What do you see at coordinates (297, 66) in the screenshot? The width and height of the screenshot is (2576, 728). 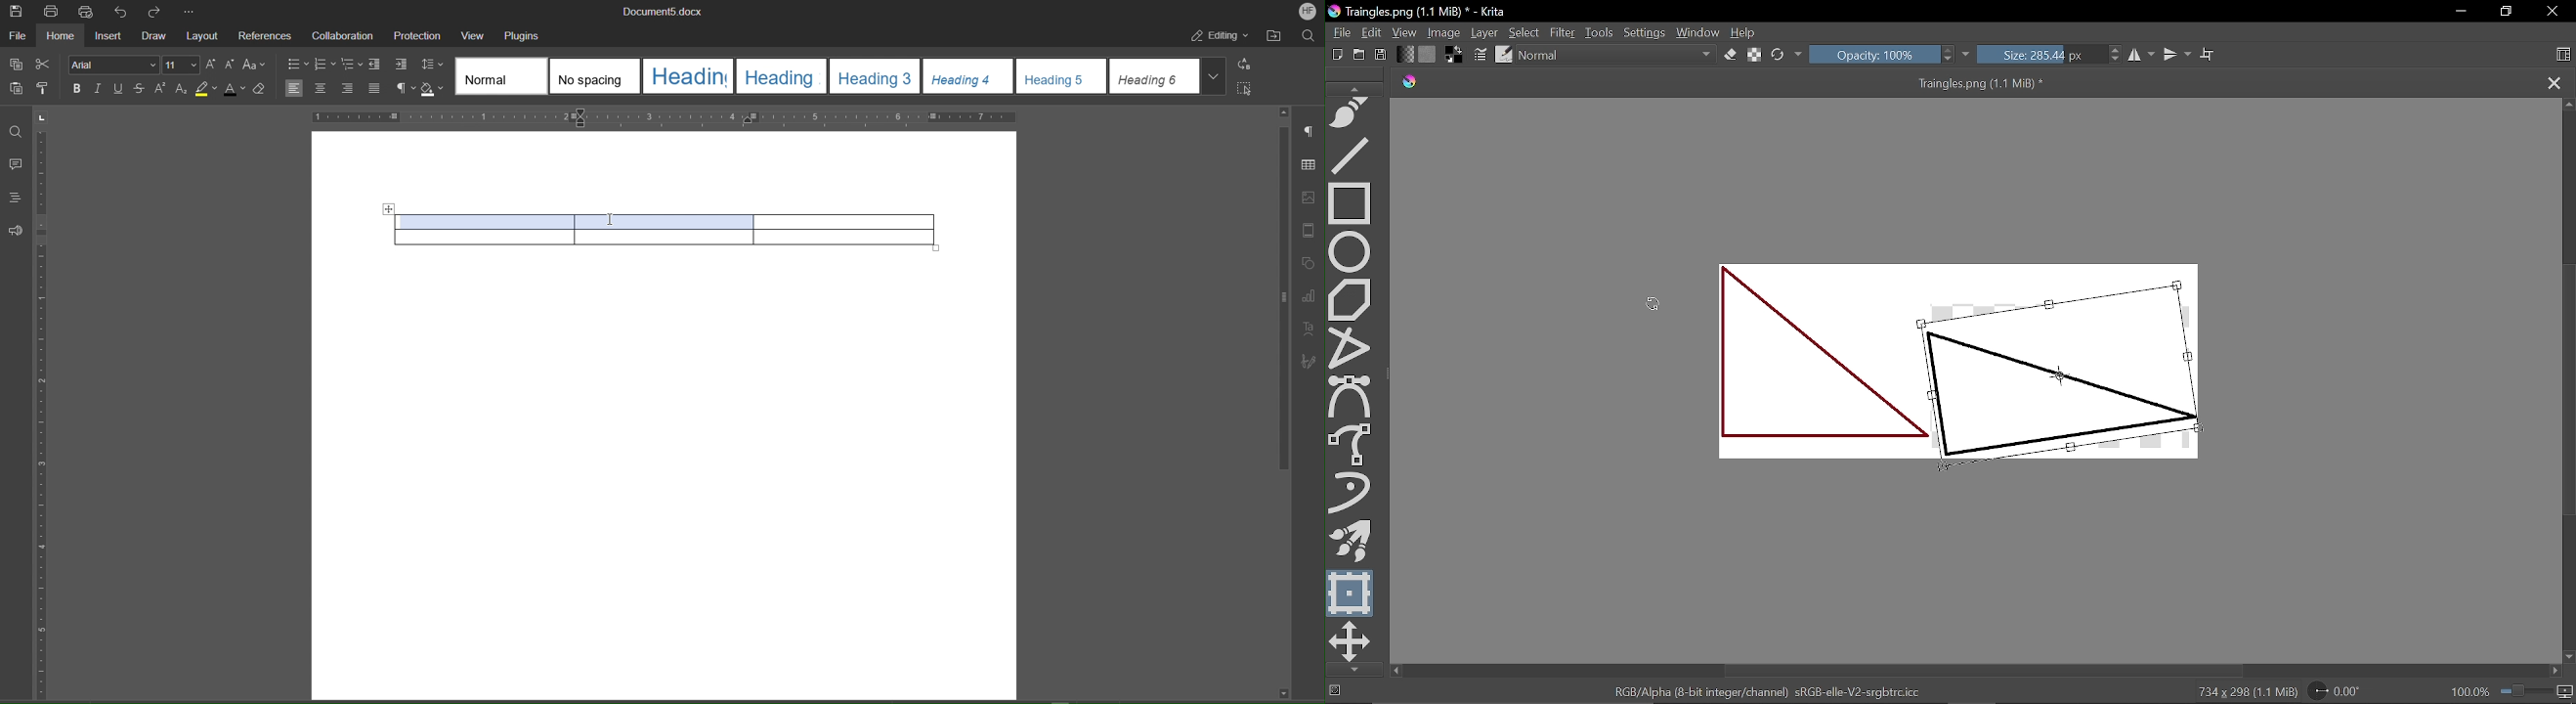 I see `bullets` at bounding box center [297, 66].